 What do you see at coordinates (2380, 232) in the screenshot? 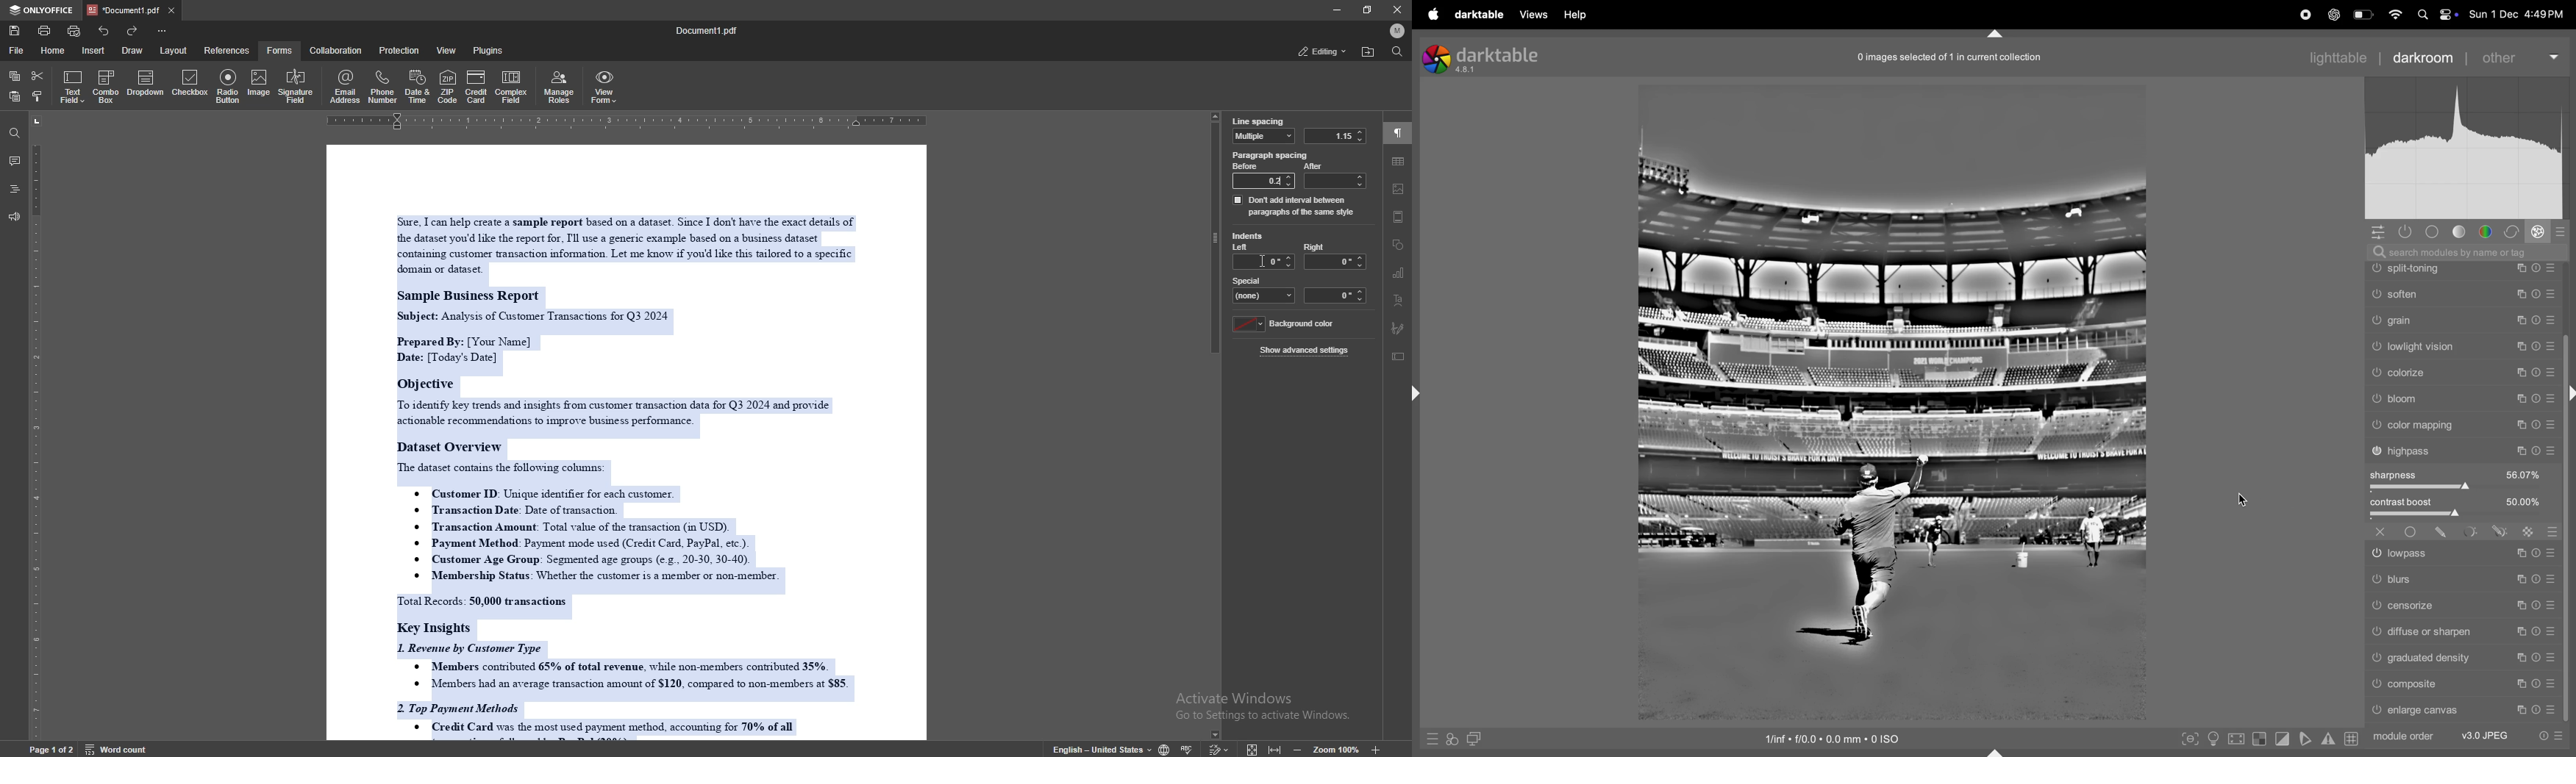
I see `options` at bounding box center [2380, 232].